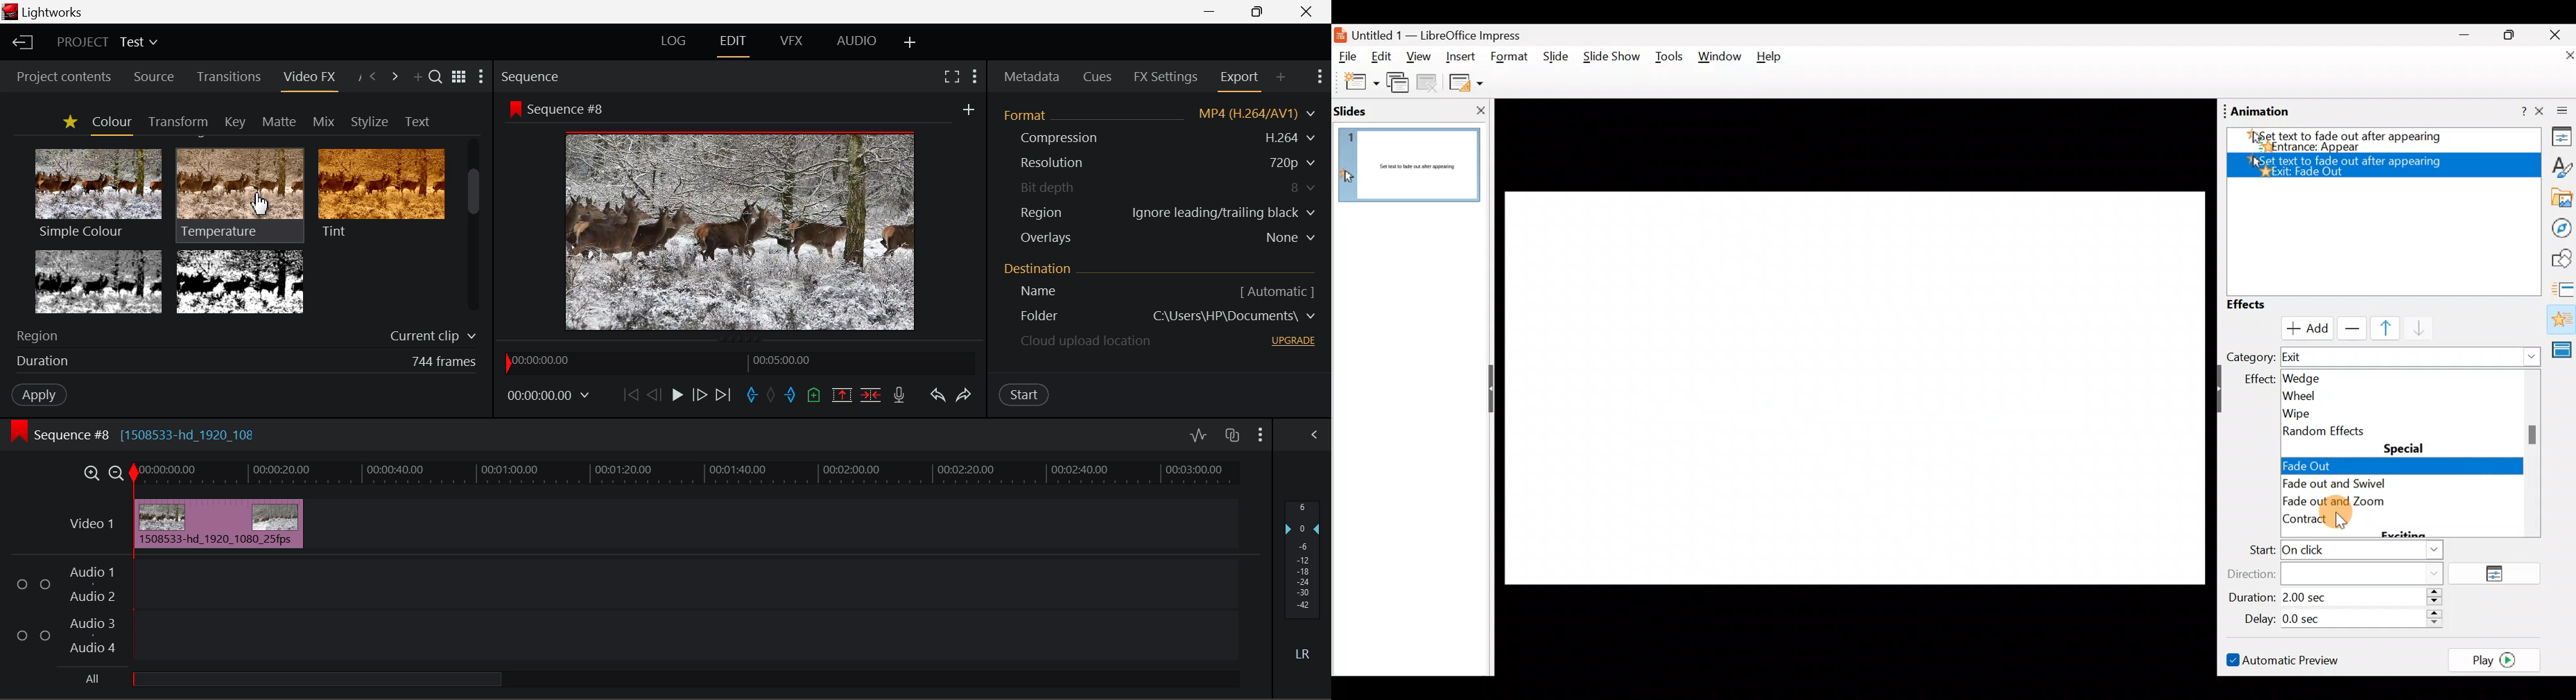 Image resolution: width=2576 pixels, height=700 pixels. What do you see at coordinates (2250, 356) in the screenshot?
I see `Category` at bounding box center [2250, 356].